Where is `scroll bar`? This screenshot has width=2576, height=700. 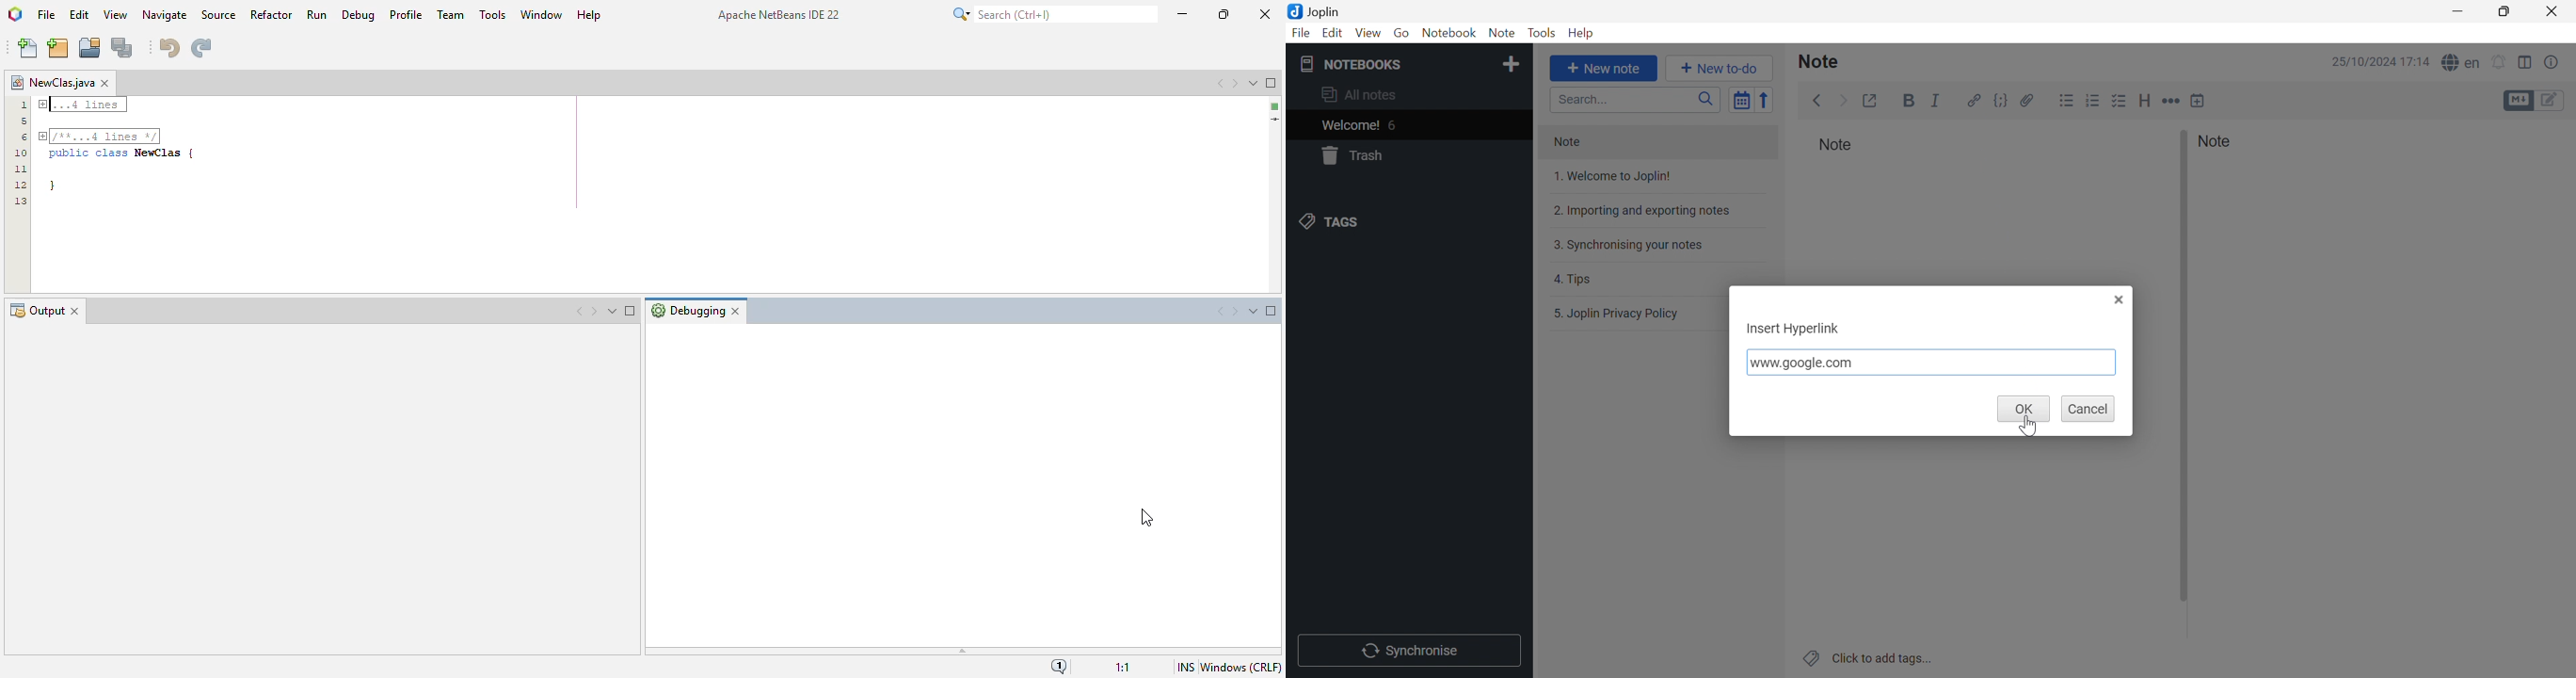
scroll bar is located at coordinates (2184, 366).